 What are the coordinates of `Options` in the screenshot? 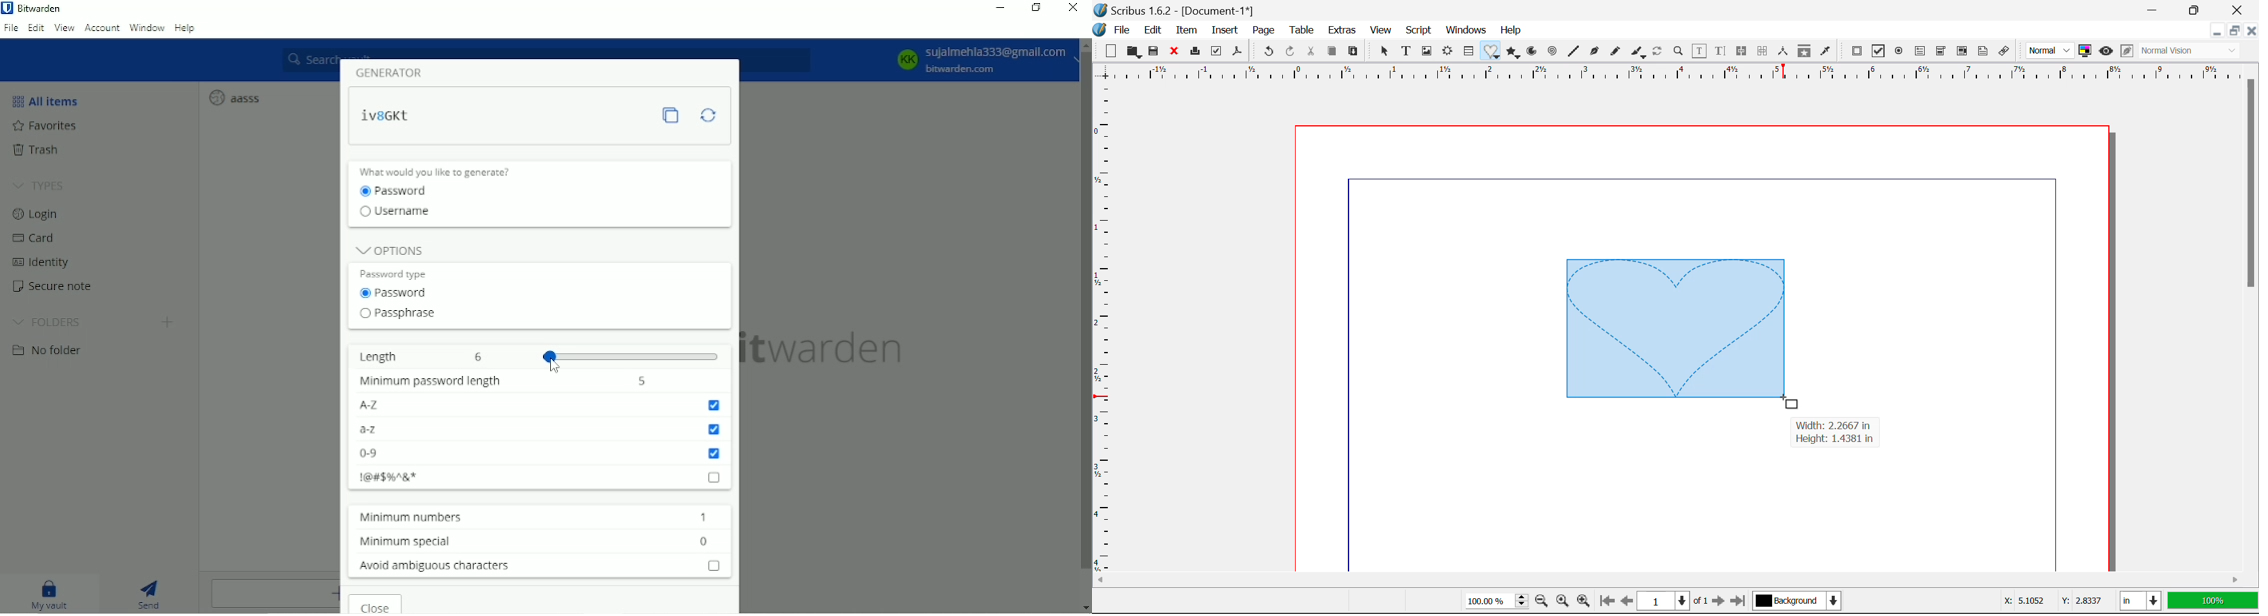 It's located at (389, 248).